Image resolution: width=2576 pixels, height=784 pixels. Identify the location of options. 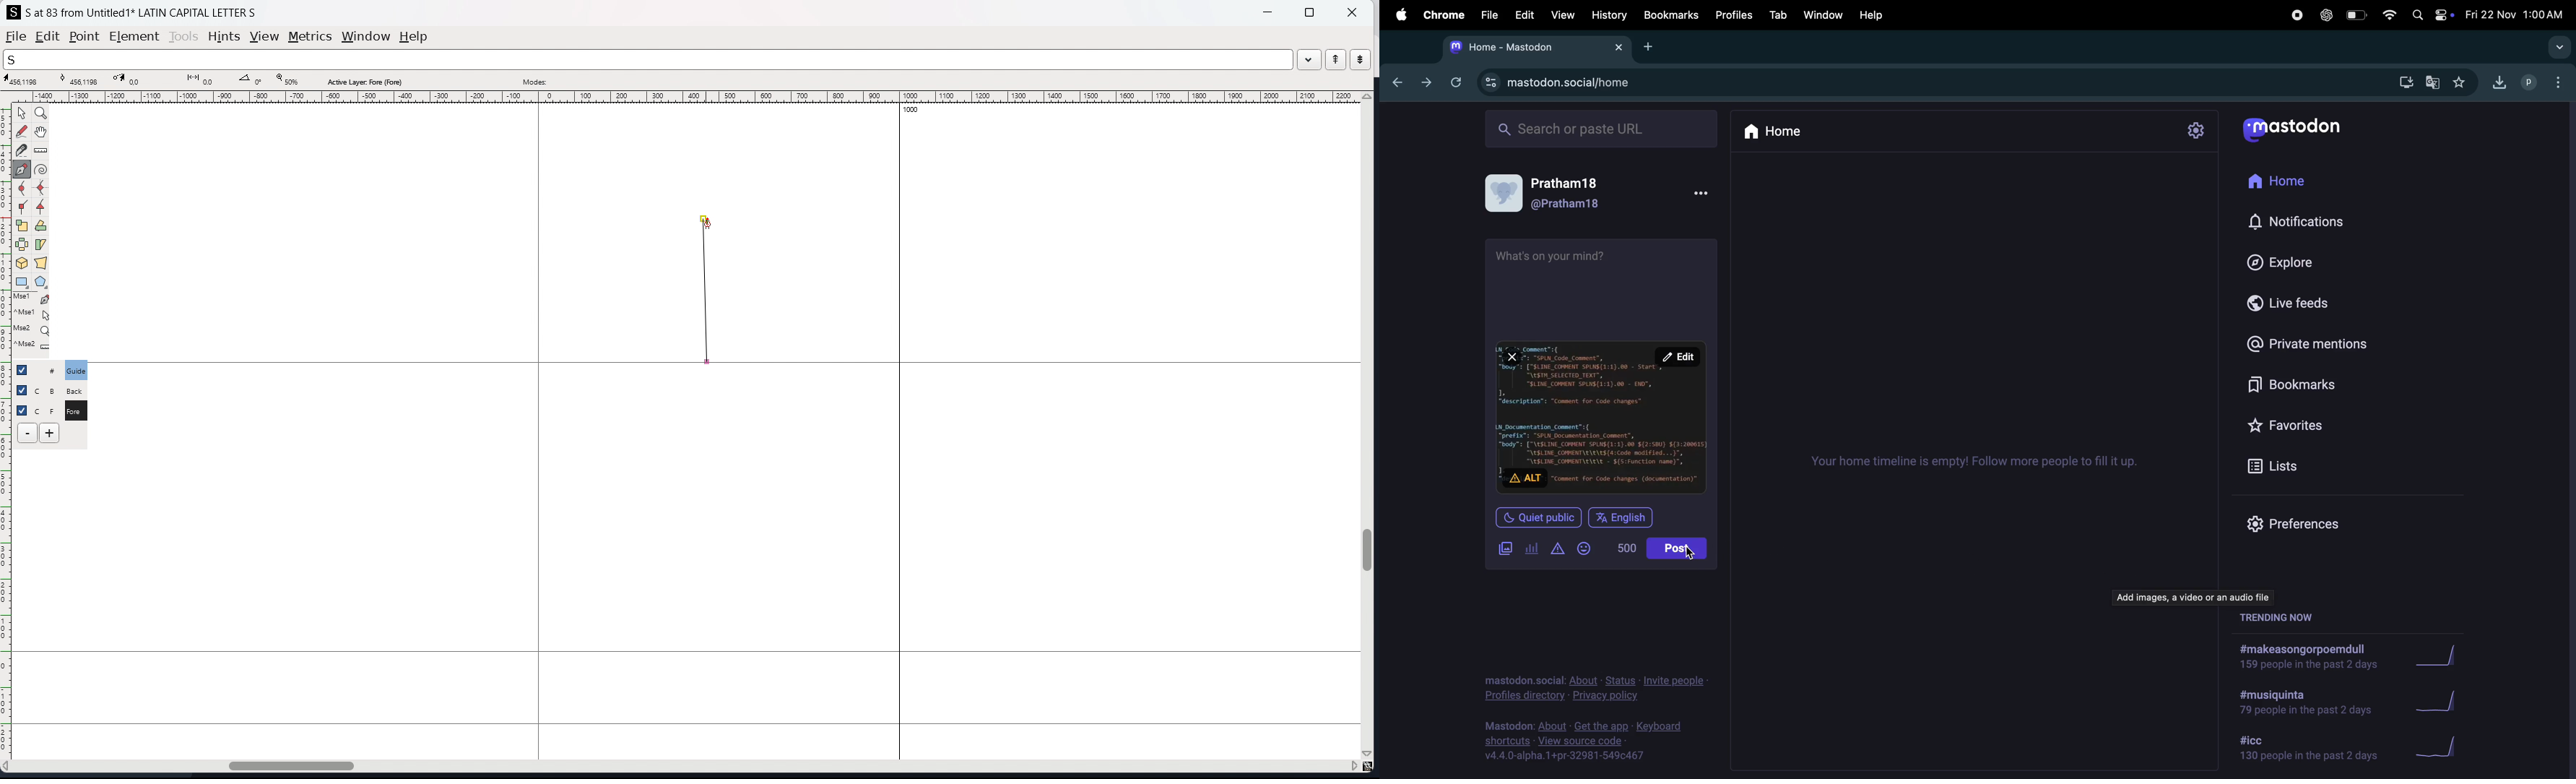
(2556, 79).